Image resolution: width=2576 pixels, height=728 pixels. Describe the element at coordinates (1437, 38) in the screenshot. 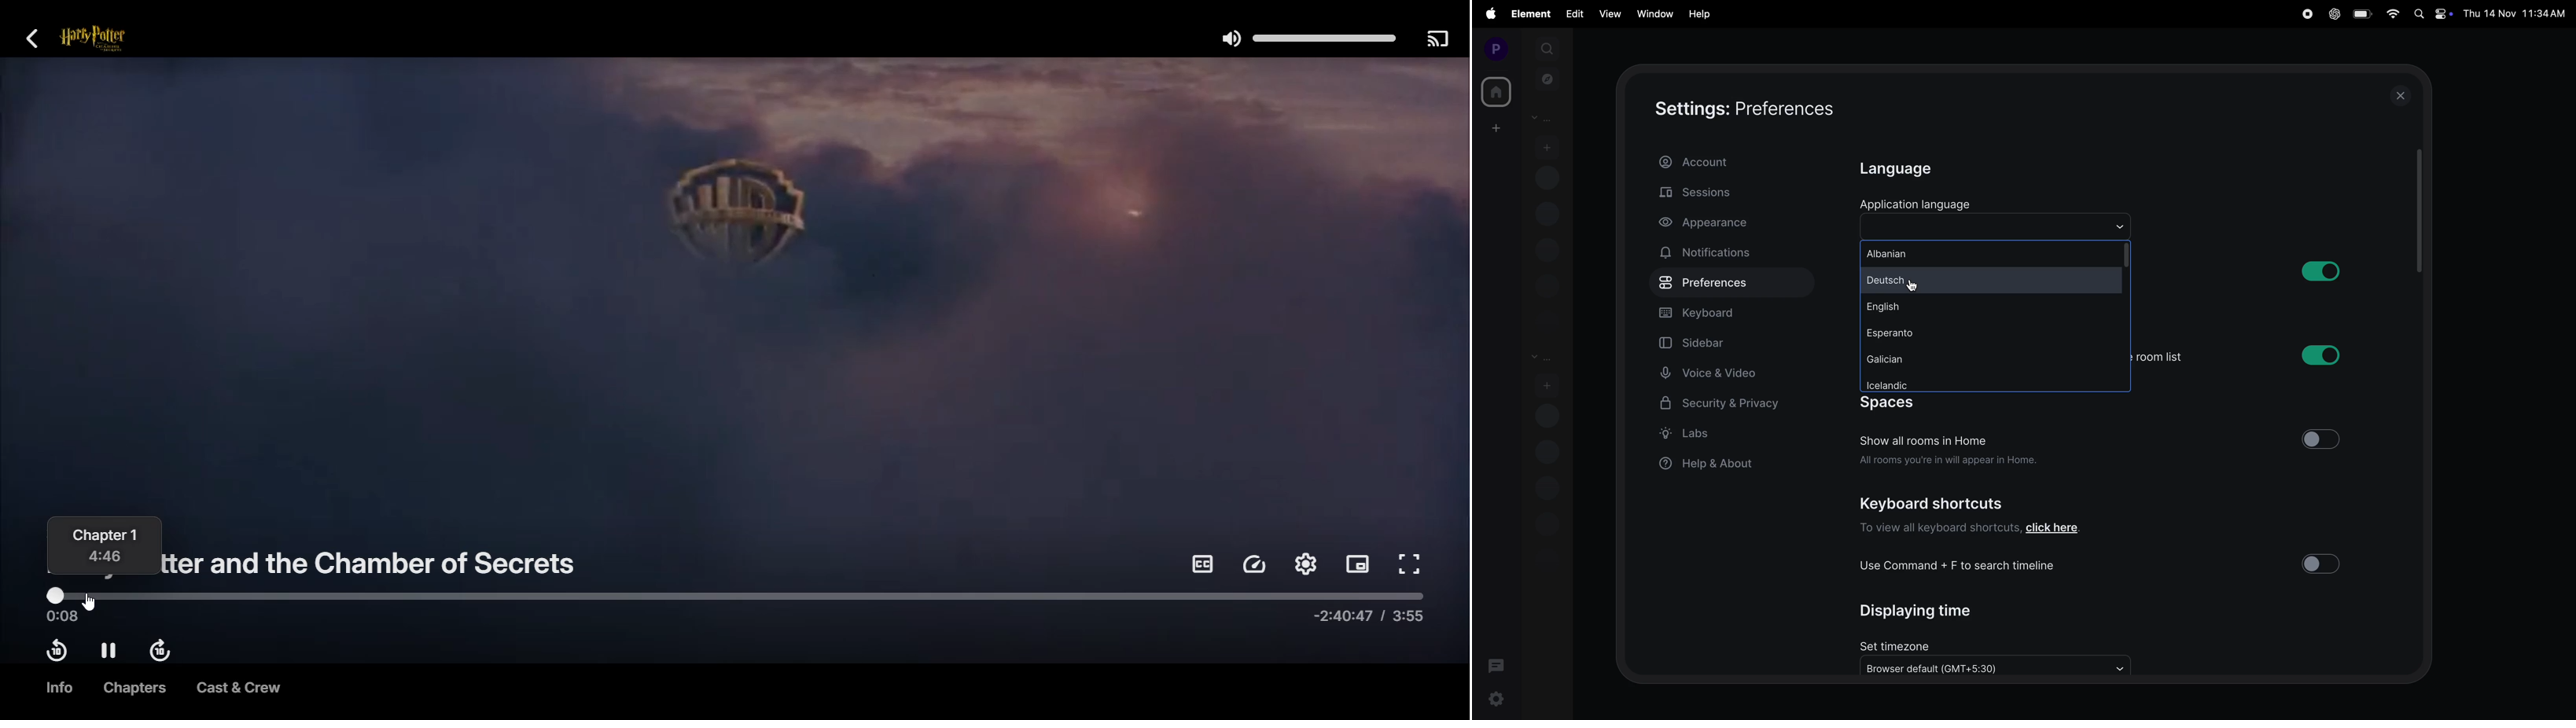

I see `Play on another device` at that location.